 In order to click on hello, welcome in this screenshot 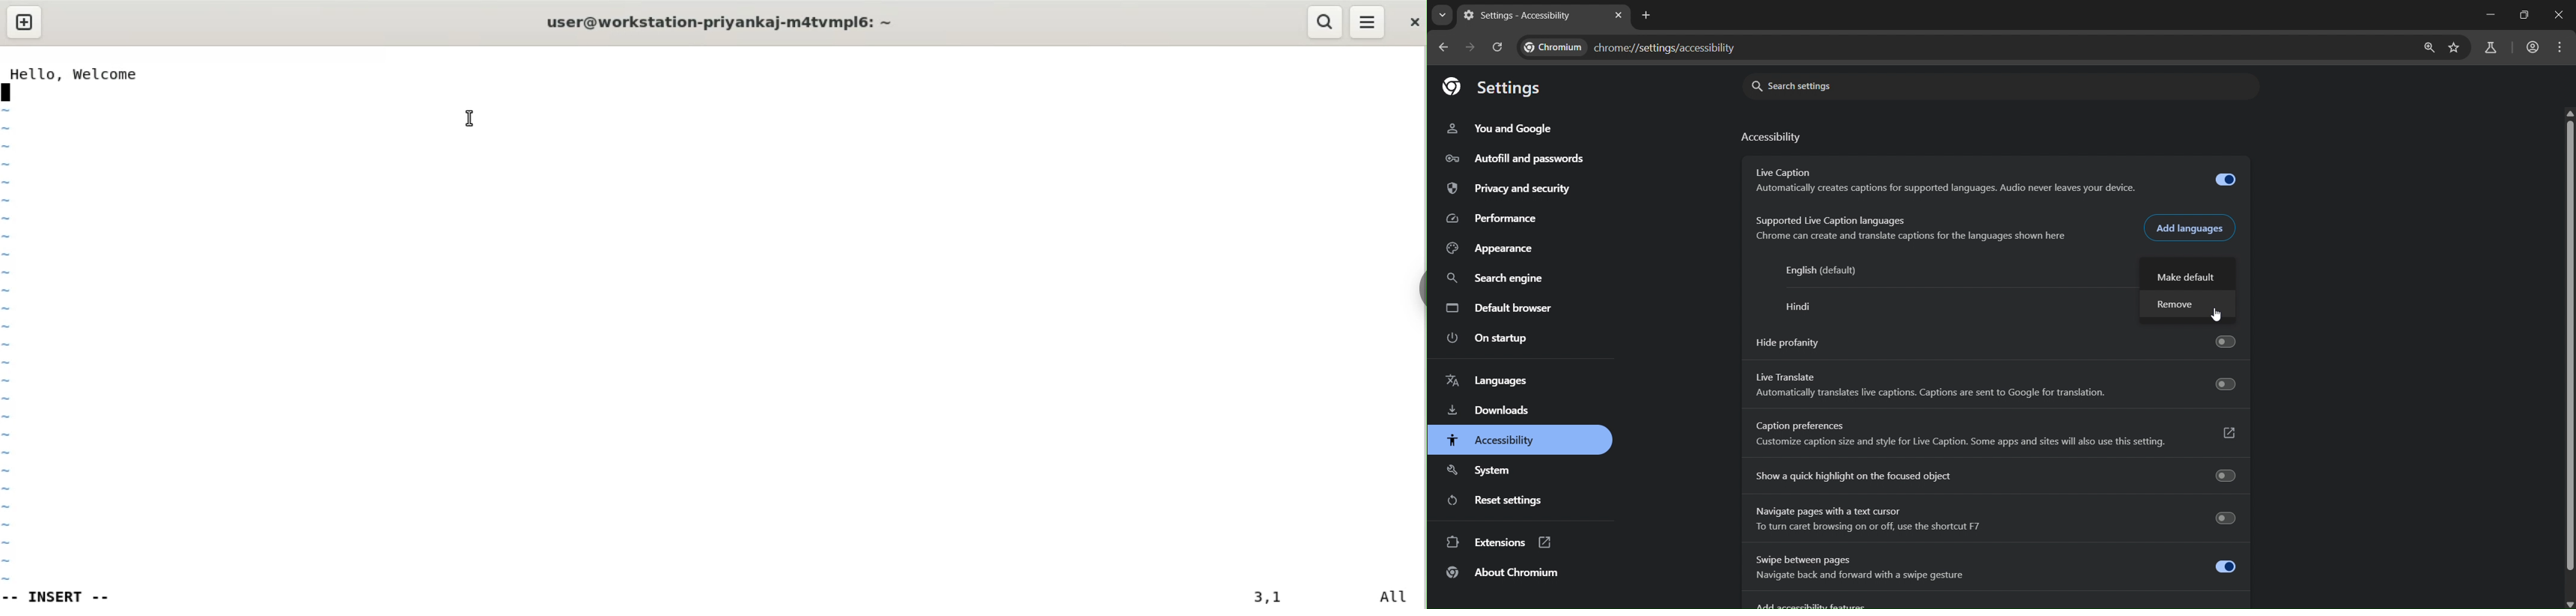, I will do `click(73, 73)`.